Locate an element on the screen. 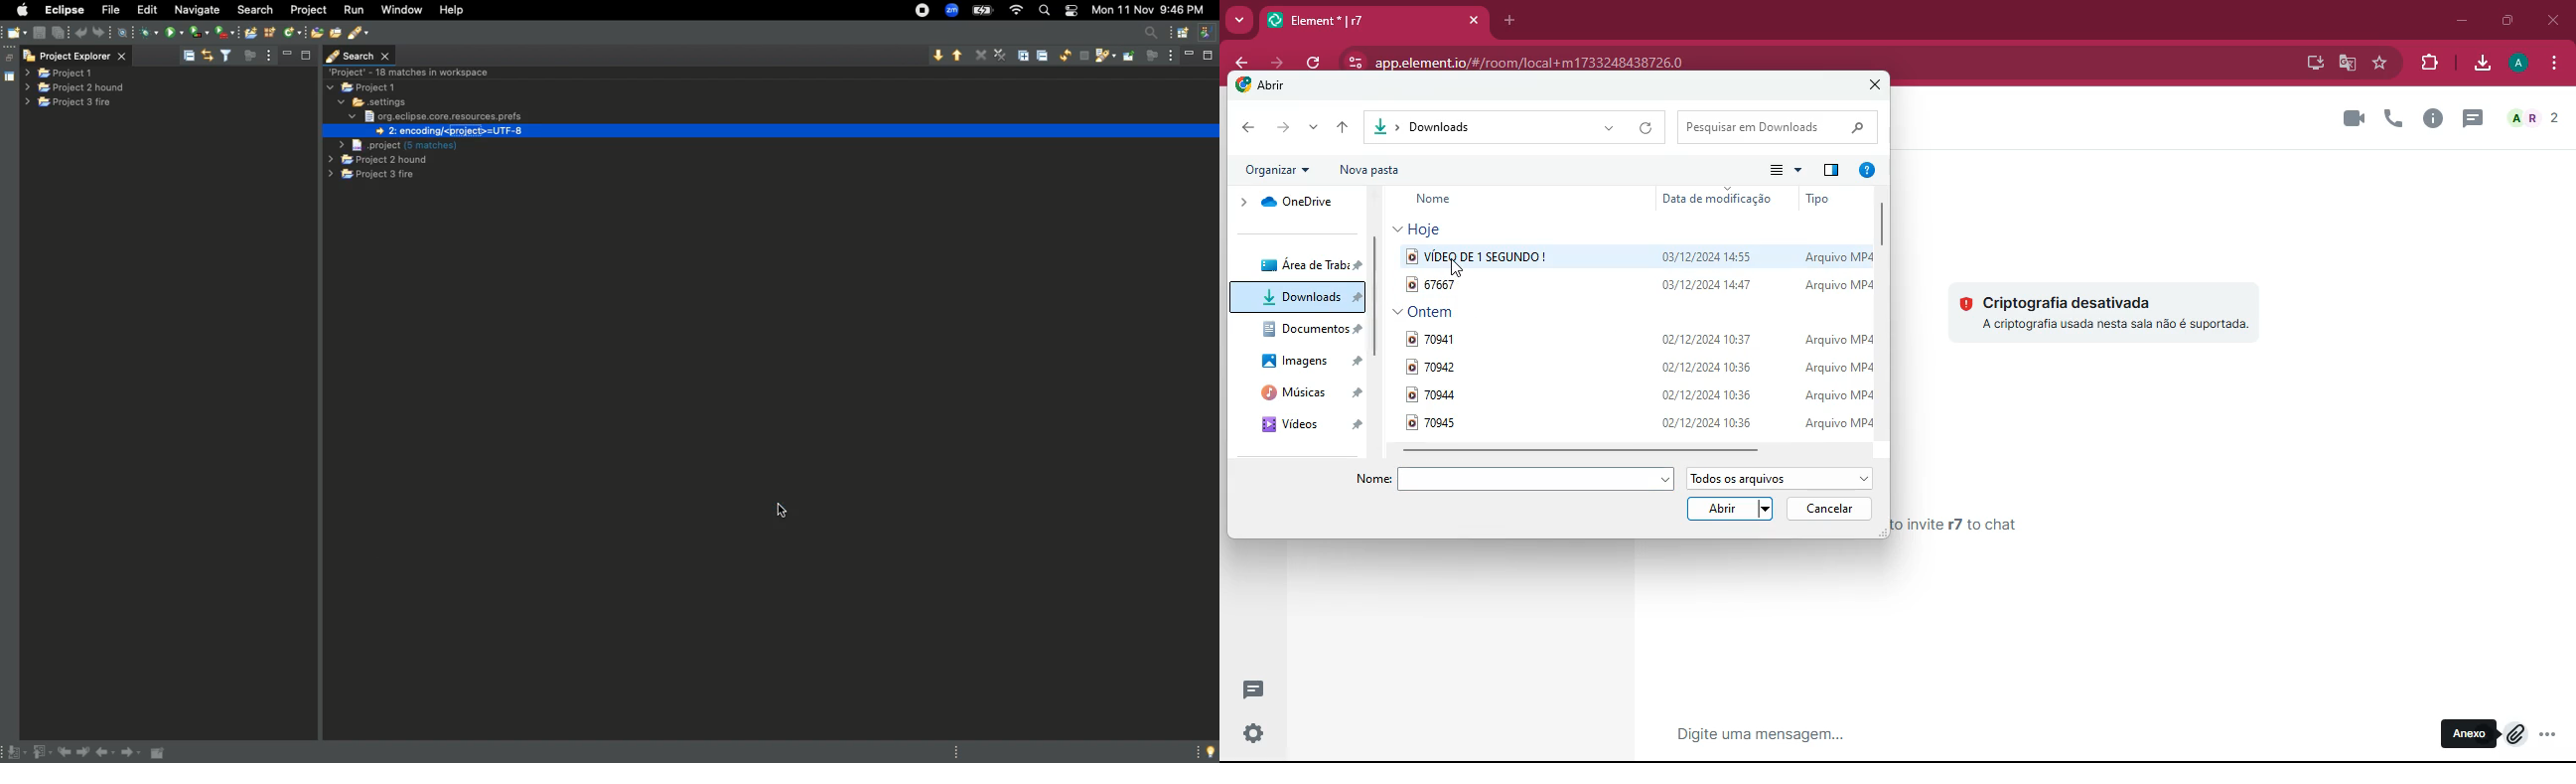  downloads is located at coordinates (1513, 127).